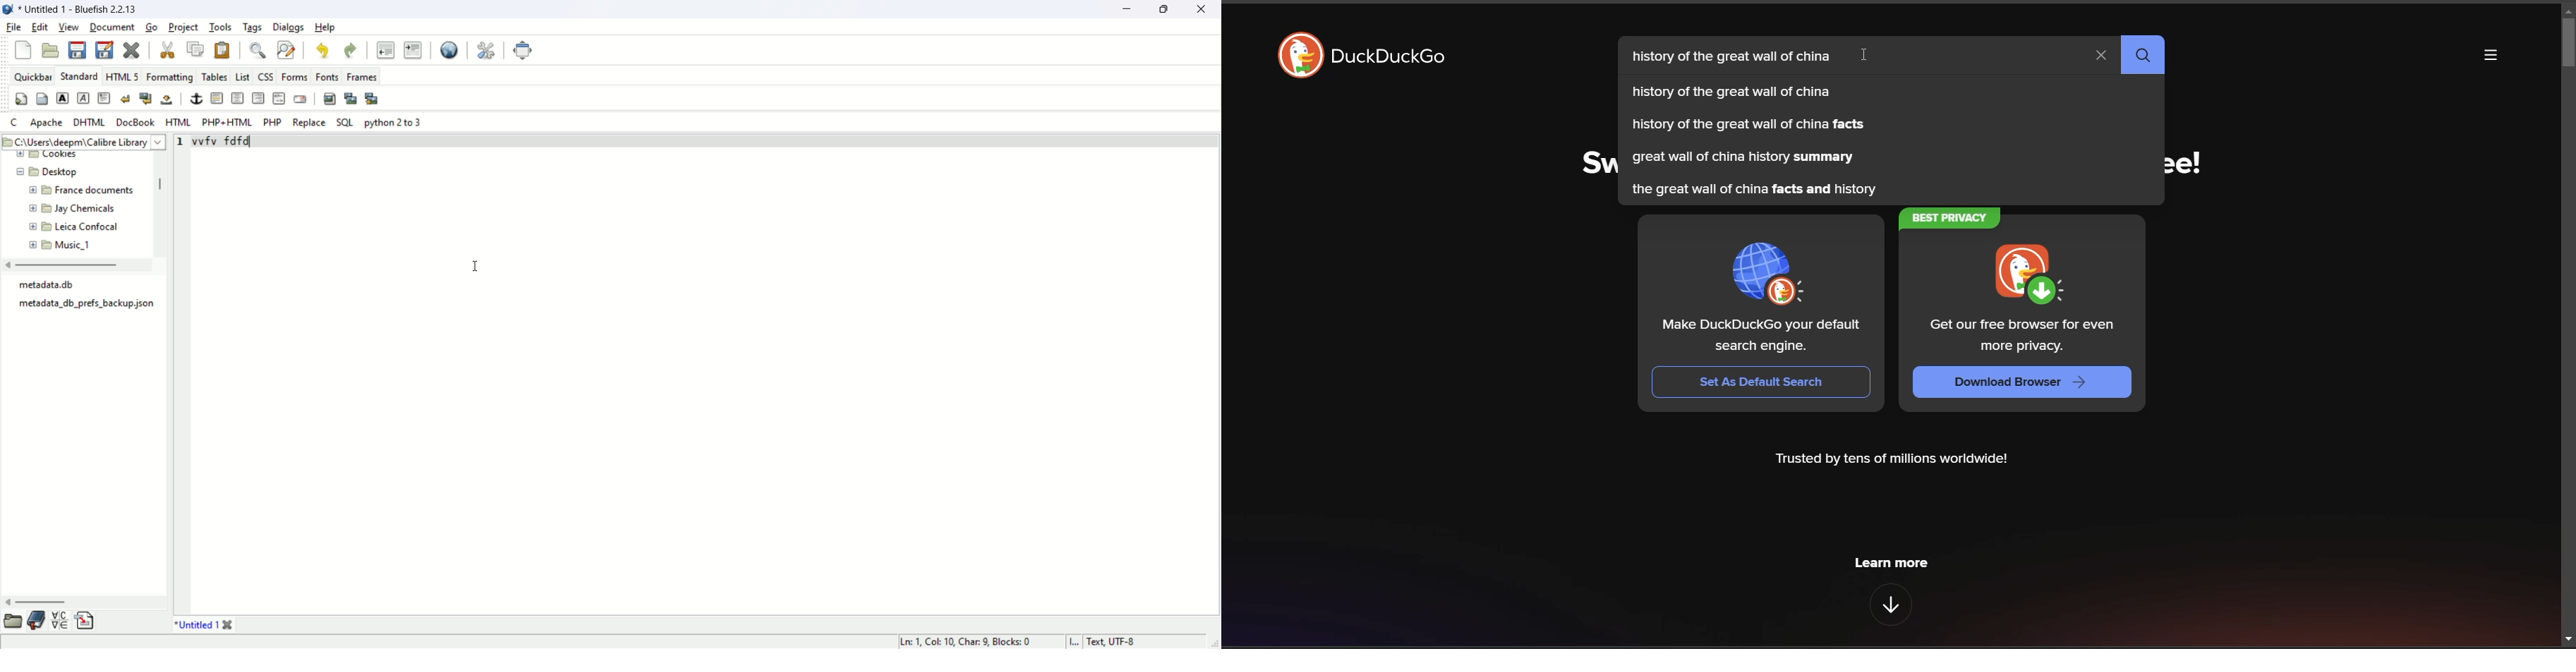 The image size is (2576, 672). What do you see at coordinates (134, 122) in the screenshot?
I see `DocBook` at bounding box center [134, 122].